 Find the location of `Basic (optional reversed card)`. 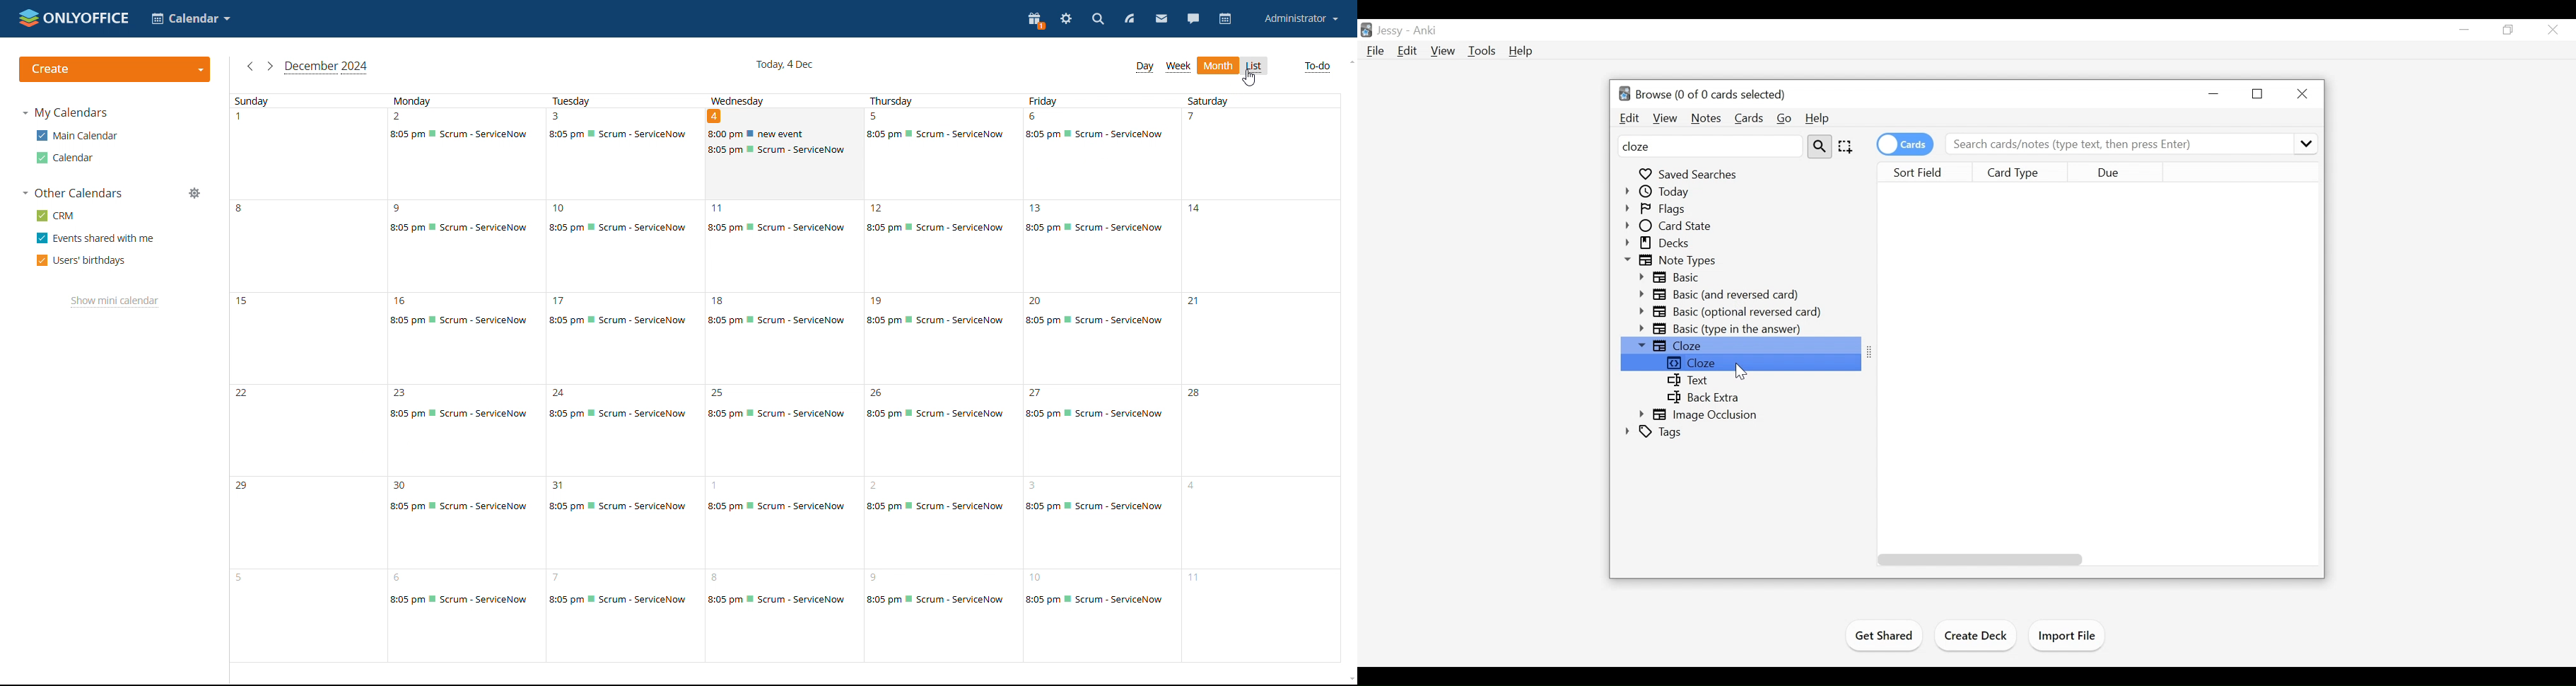

Basic (optional reversed card) is located at coordinates (1732, 312).